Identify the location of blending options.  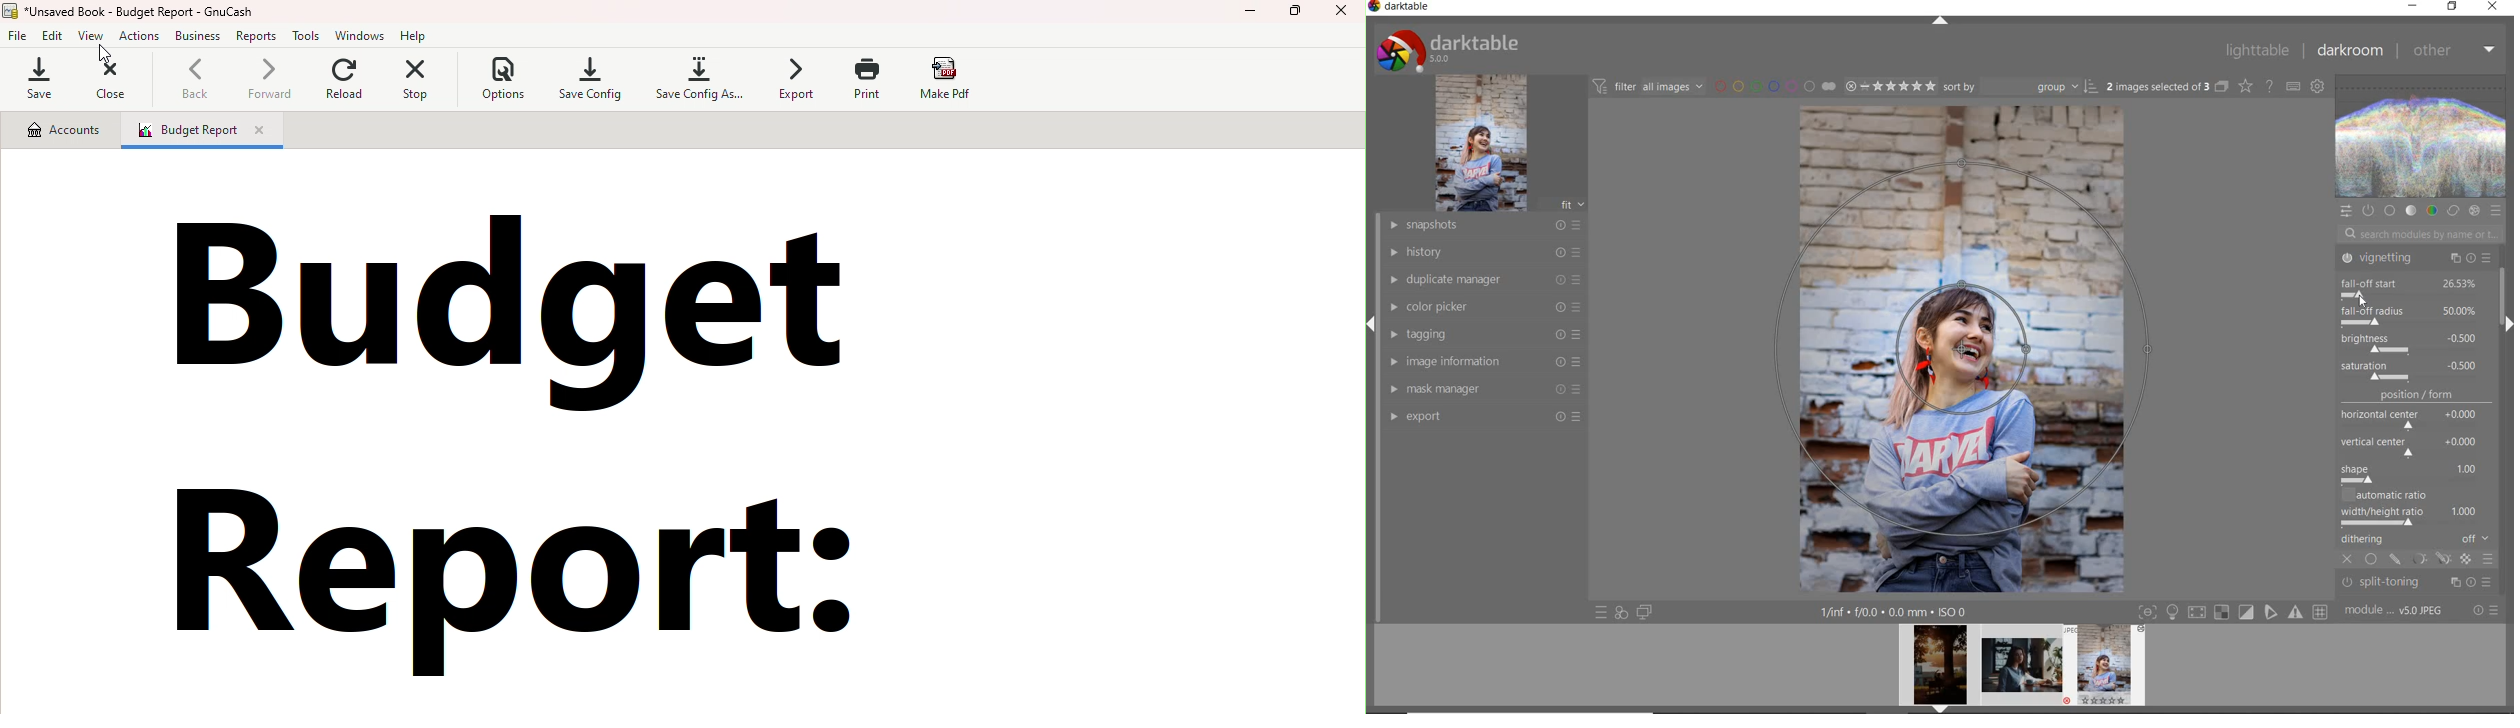
(2489, 561).